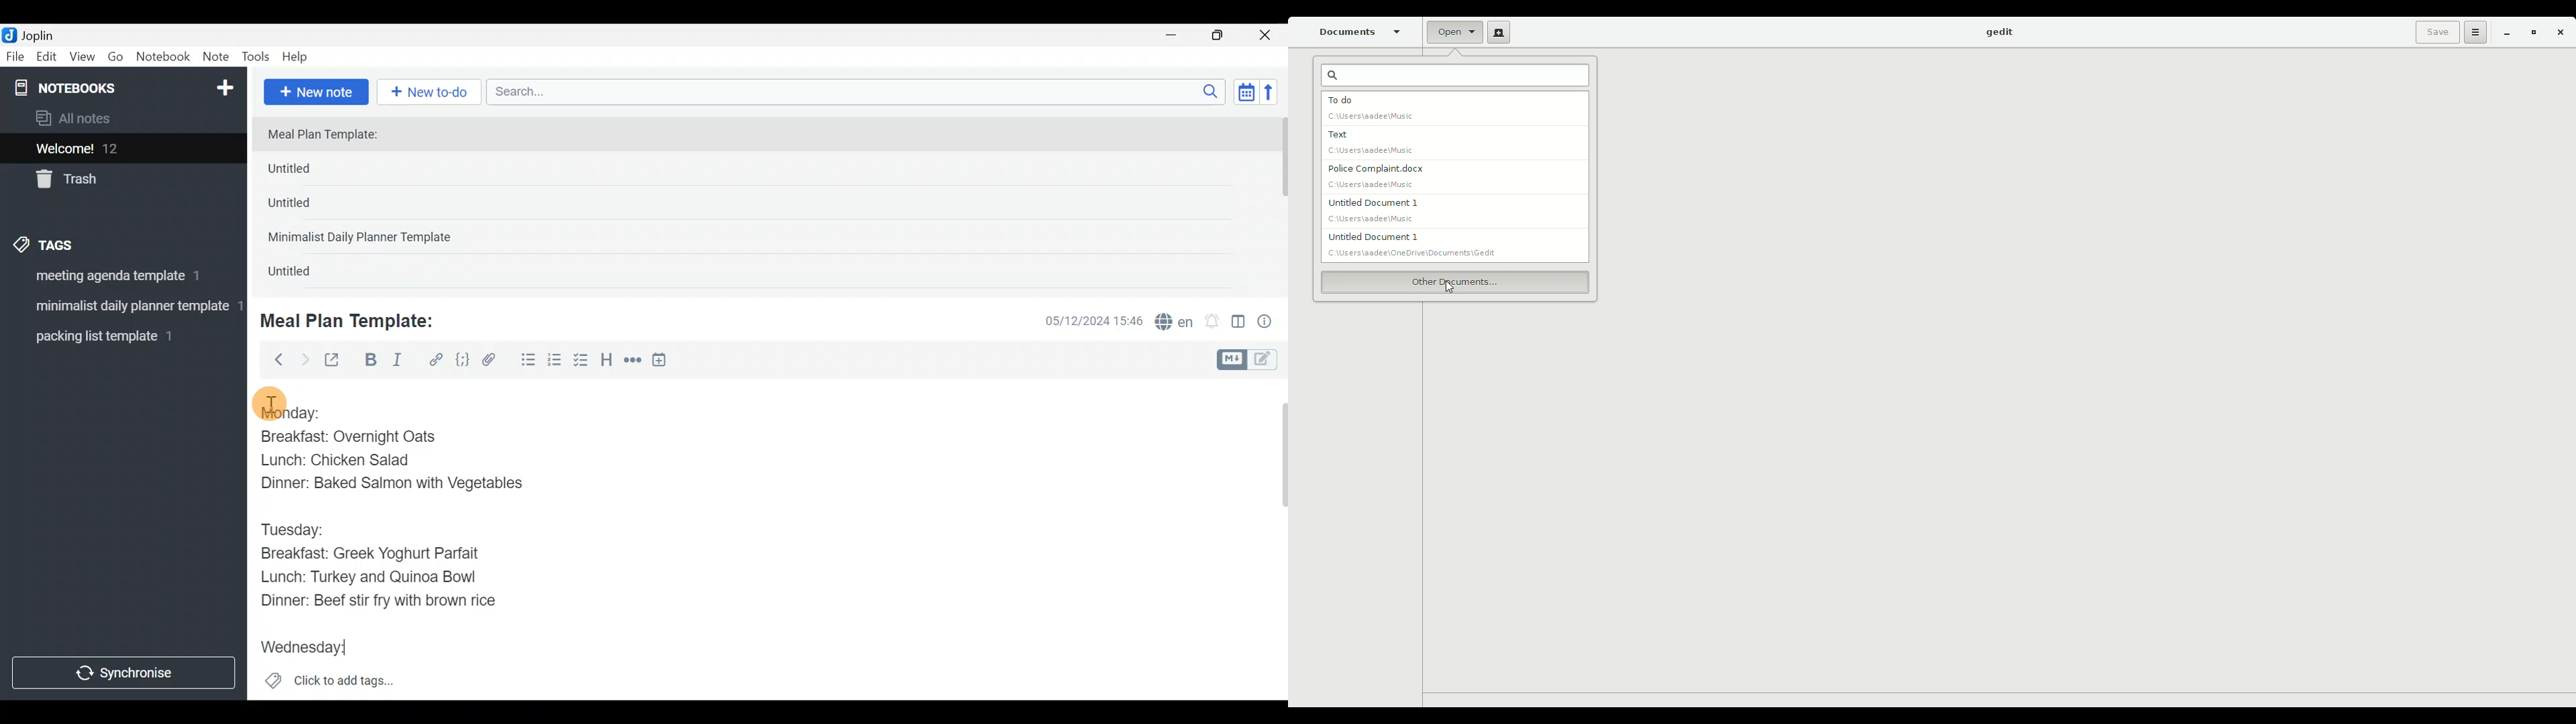 This screenshot has width=2576, height=728. What do you see at coordinates (374, 577) in the screenshot?
I see `Lunch: Turkey and Quinoa Bowl` at bounding box center [374, 577].